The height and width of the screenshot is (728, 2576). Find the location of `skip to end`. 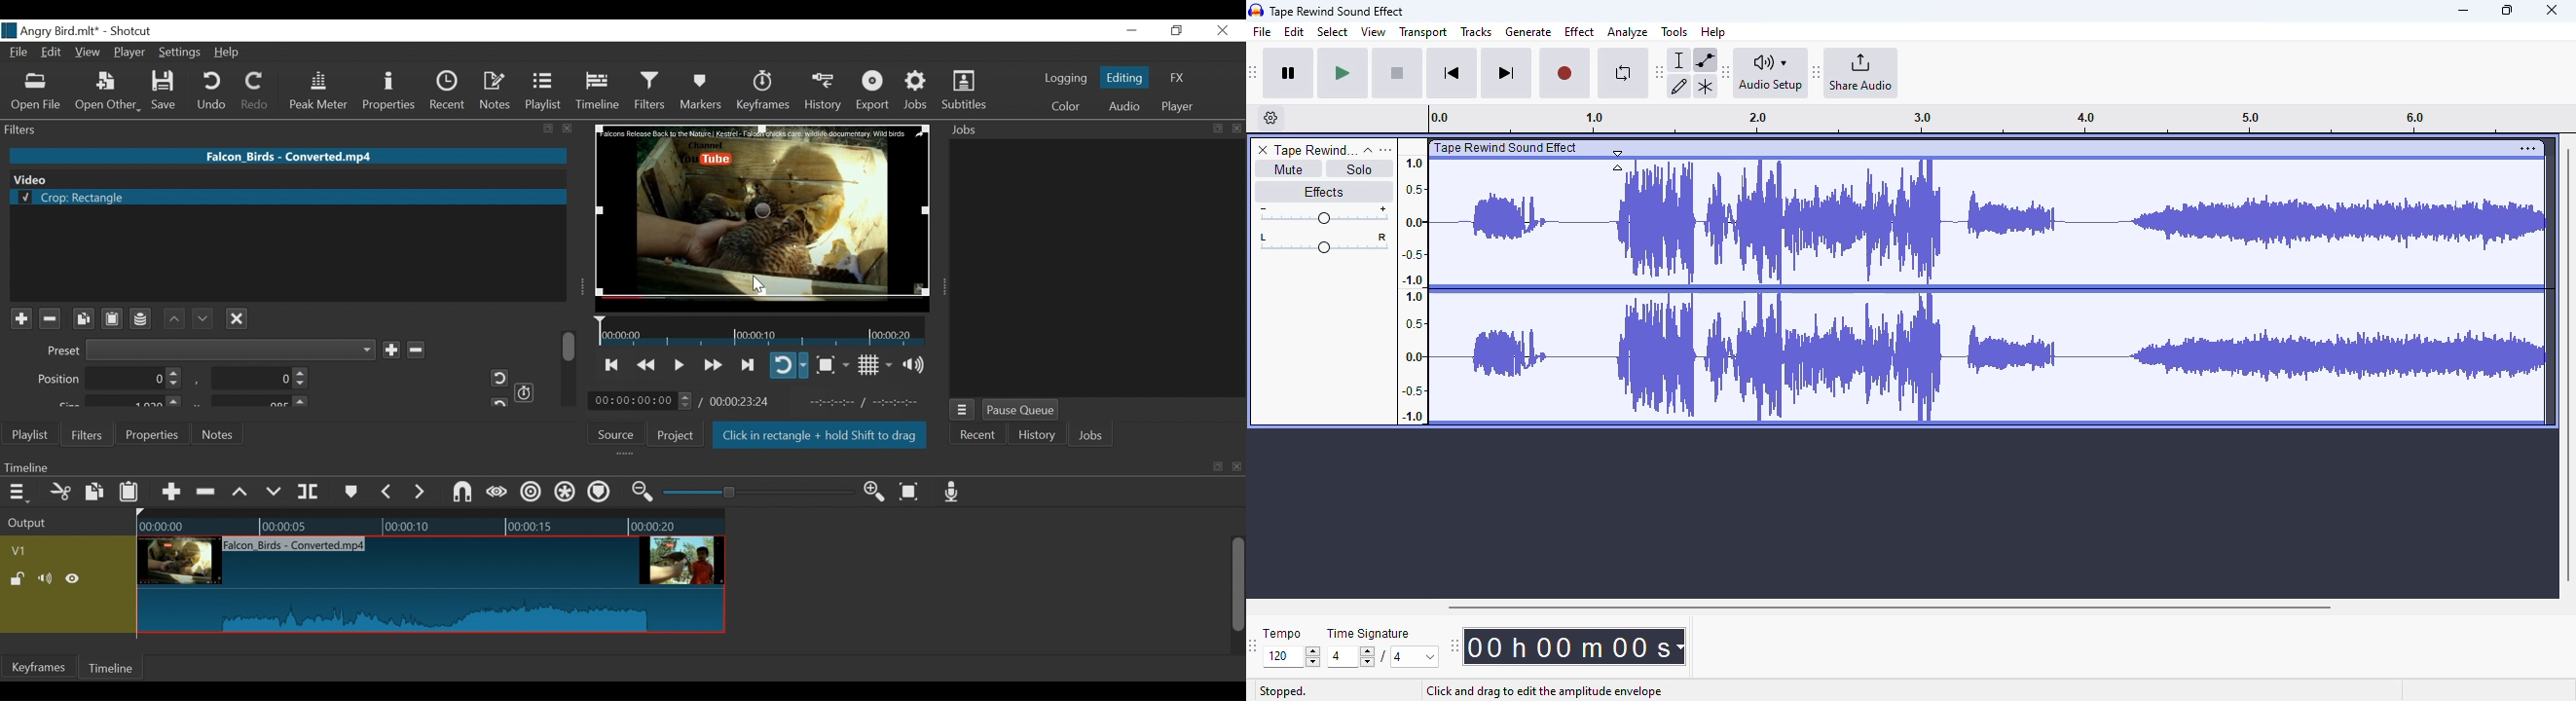

skip to end is located at coordinates (1505, 74).